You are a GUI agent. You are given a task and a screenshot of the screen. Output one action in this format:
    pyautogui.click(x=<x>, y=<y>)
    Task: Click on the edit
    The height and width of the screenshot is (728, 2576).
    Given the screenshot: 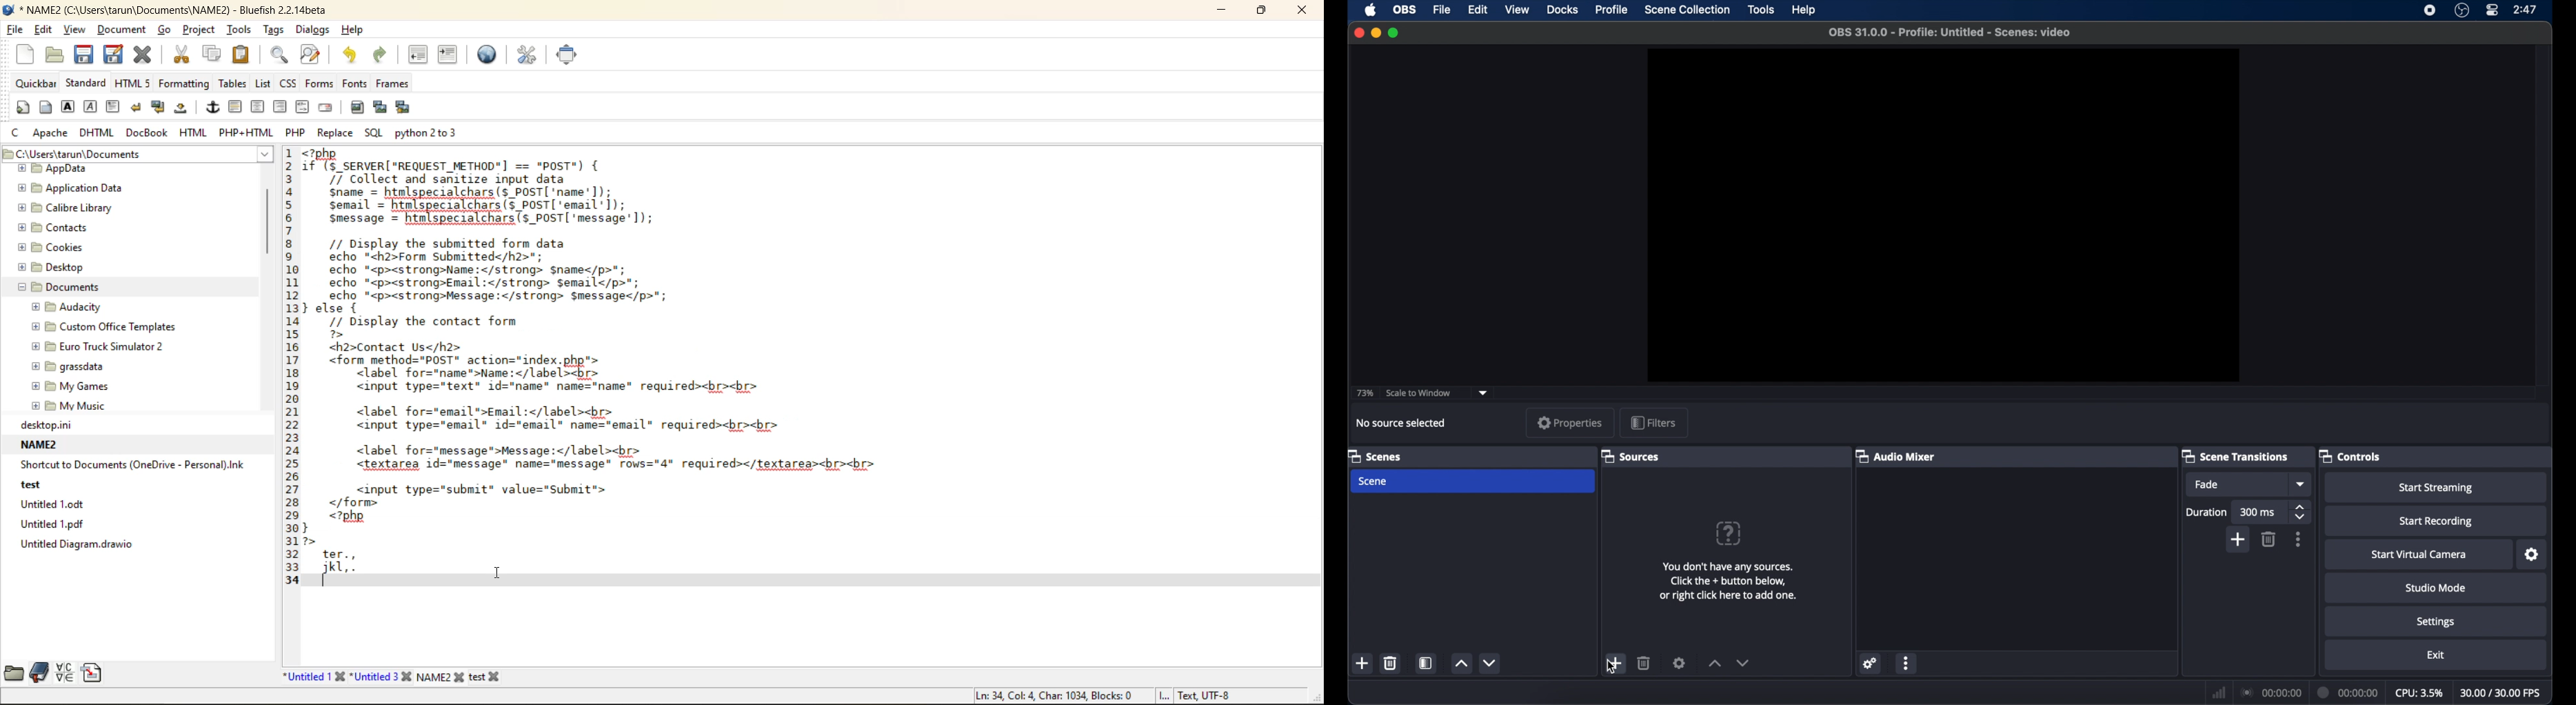 What is the action you would take?
    pyautogui.click(x=46, y=31)
    